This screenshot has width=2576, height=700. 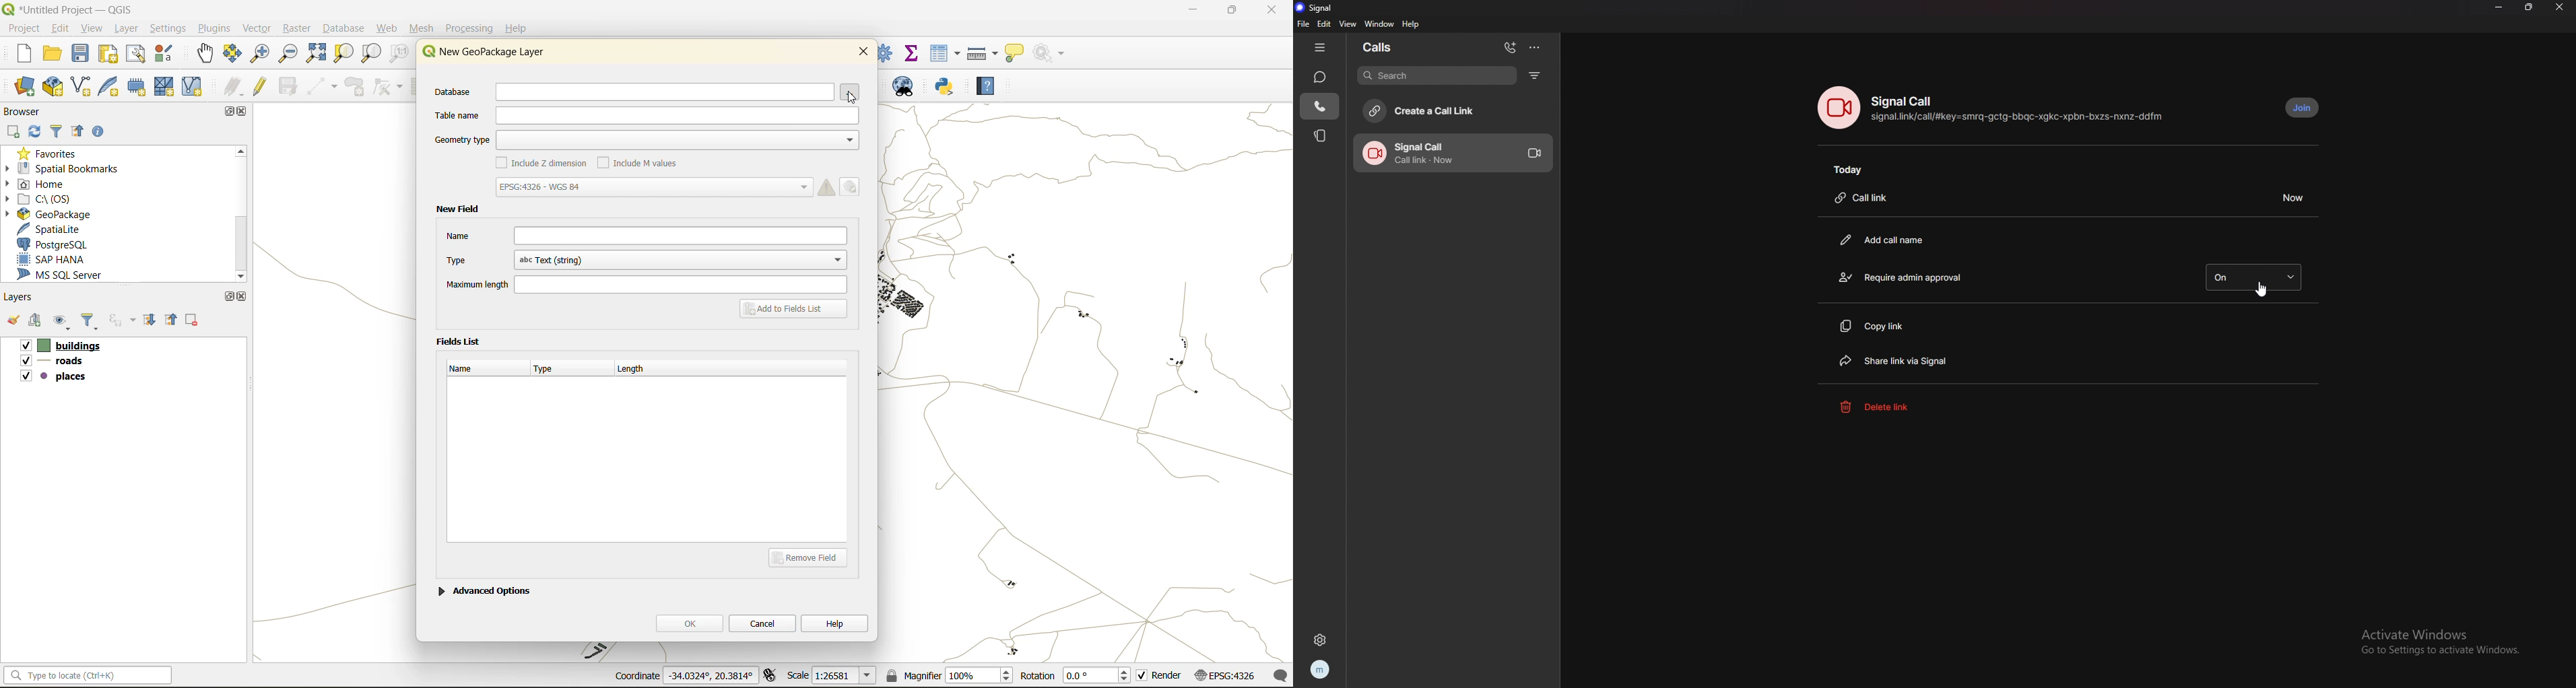 I want to click on name, so click(x=646, y=236).